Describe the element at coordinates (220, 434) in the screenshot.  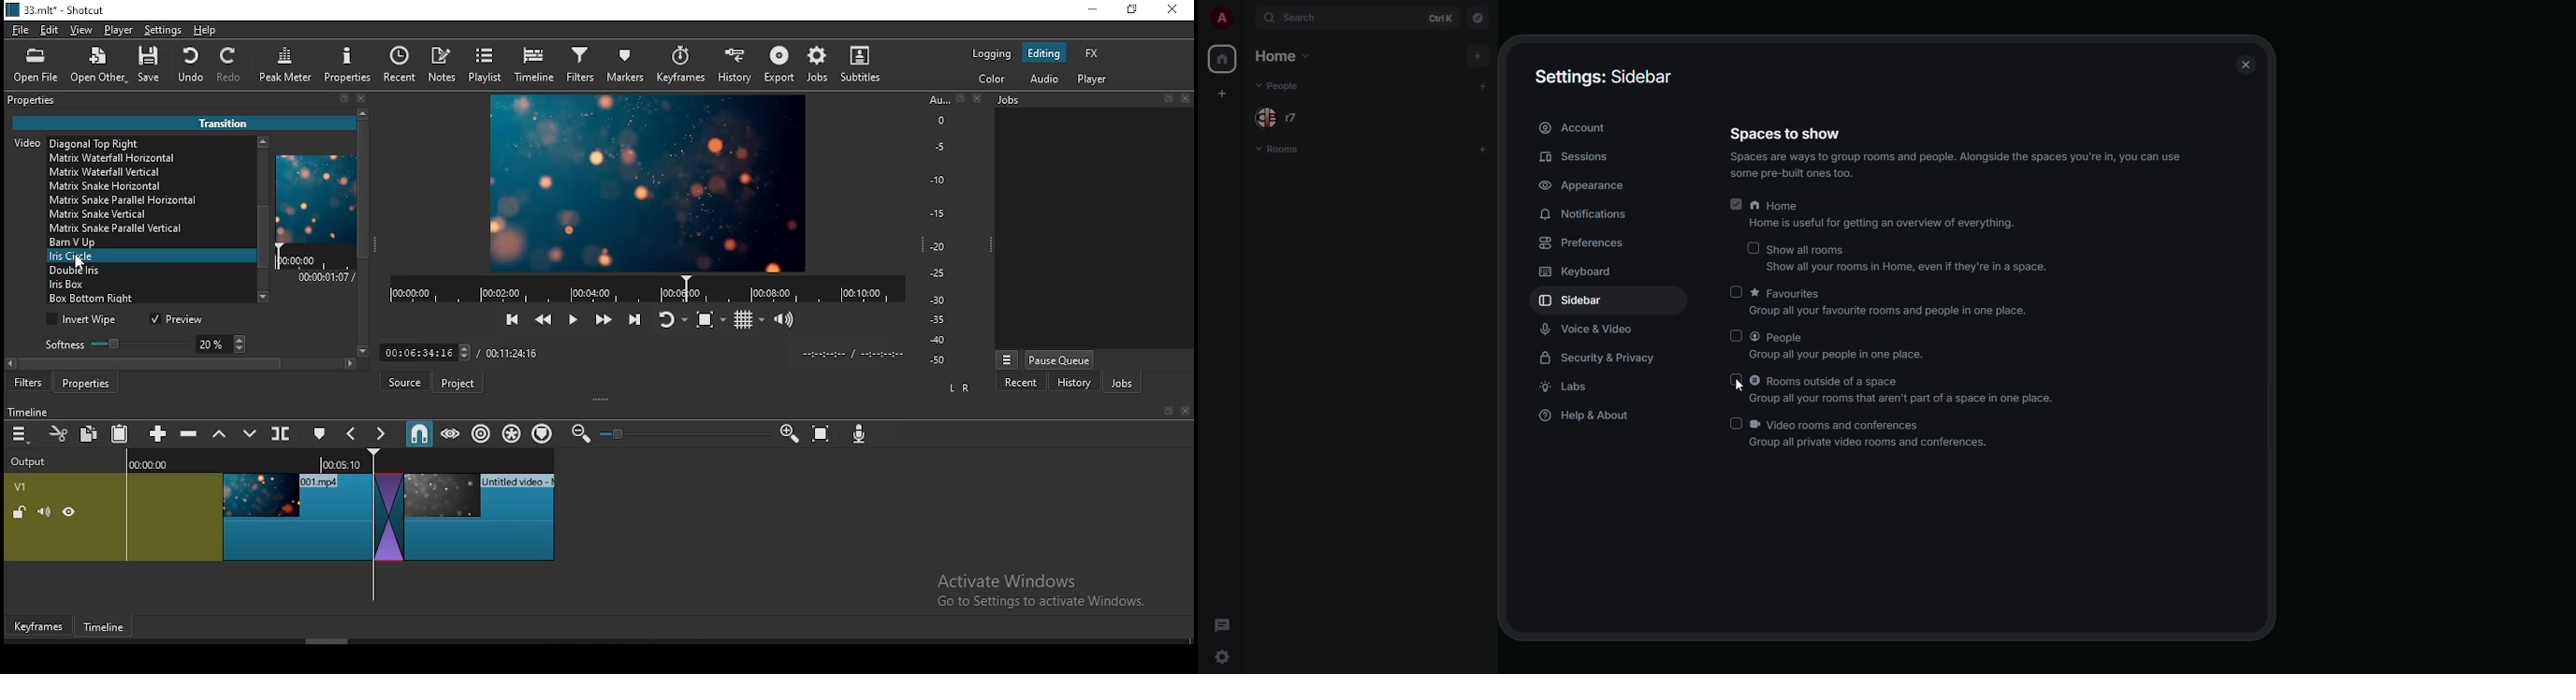
I see `lift` at that location.